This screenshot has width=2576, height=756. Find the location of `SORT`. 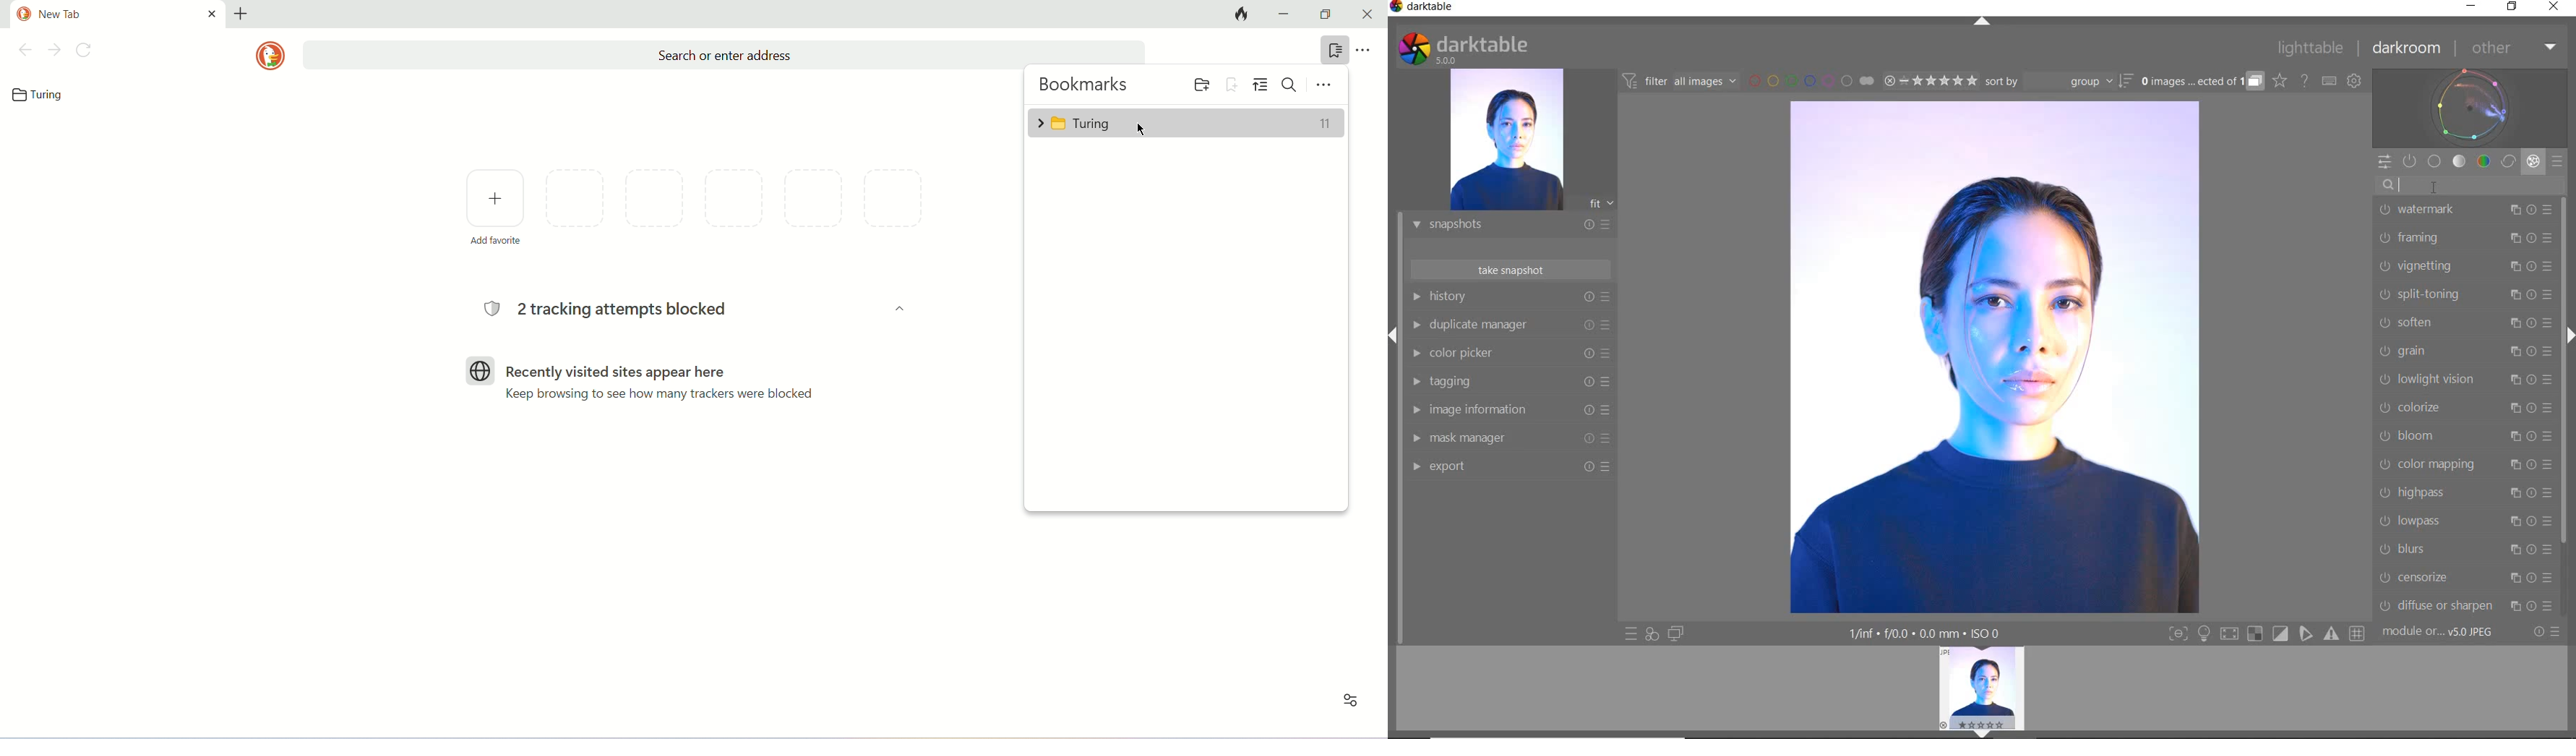

SORT is located at coordinates (2058, 81).